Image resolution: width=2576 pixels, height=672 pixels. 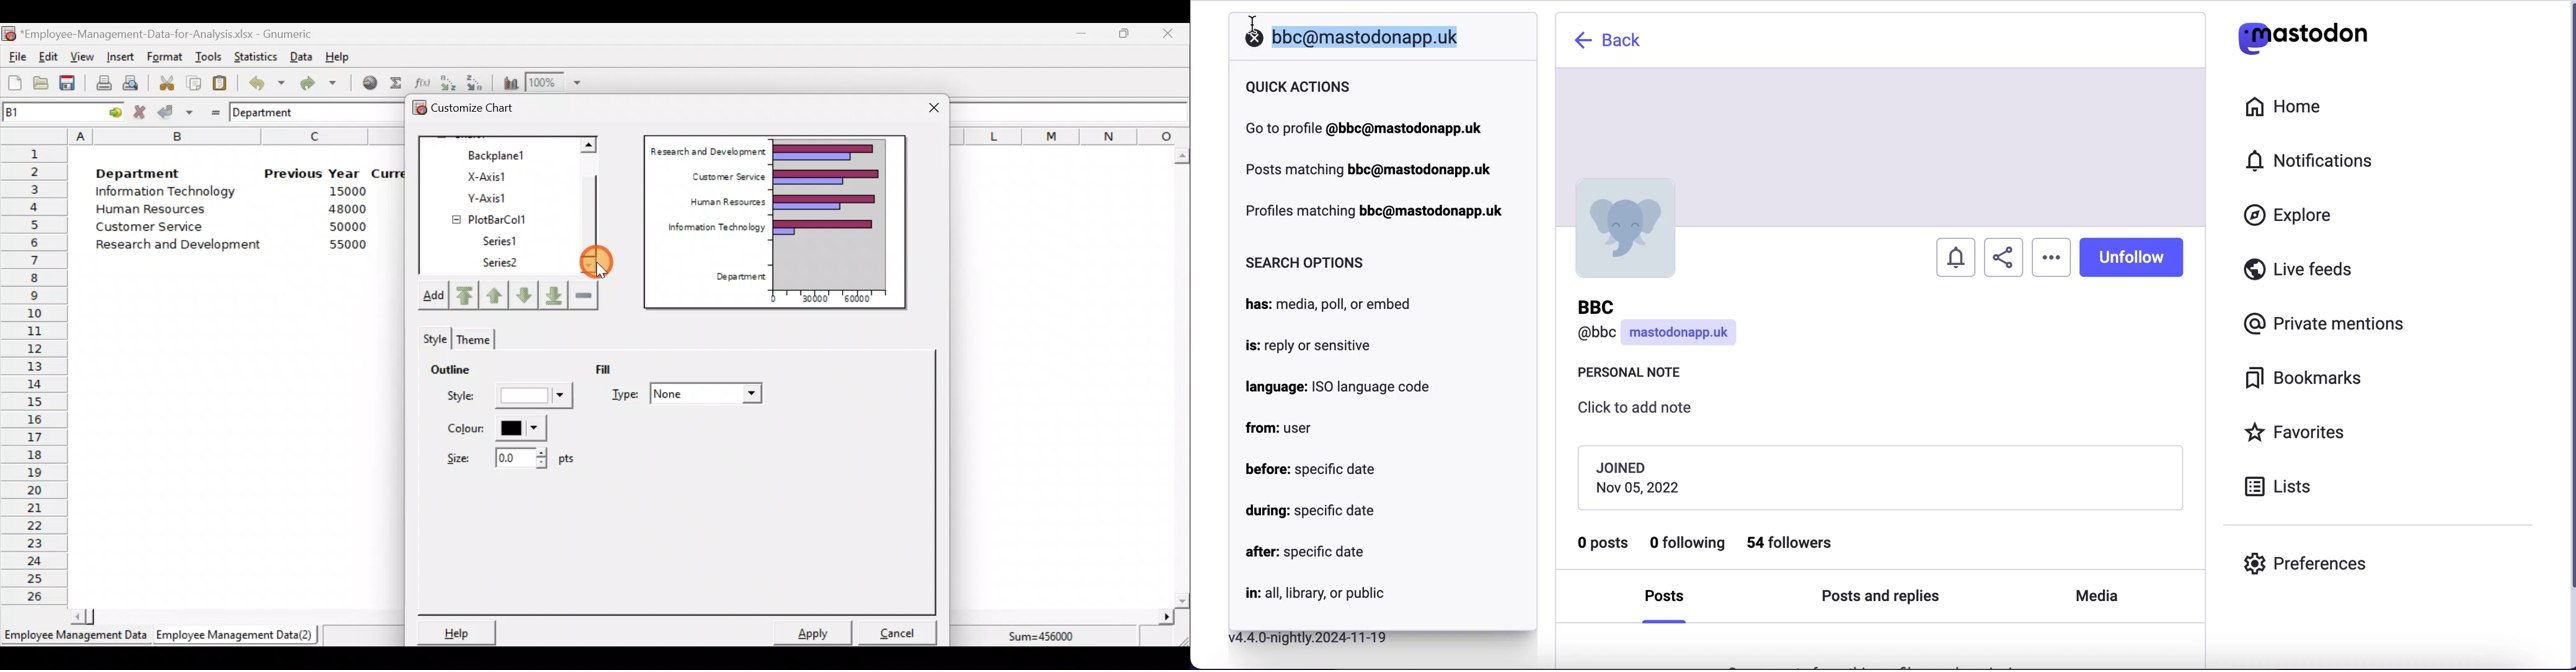 What do you see at coordinates (523, 295) in the screenshot?
I see `Move down` at bounding box center [523, 295].